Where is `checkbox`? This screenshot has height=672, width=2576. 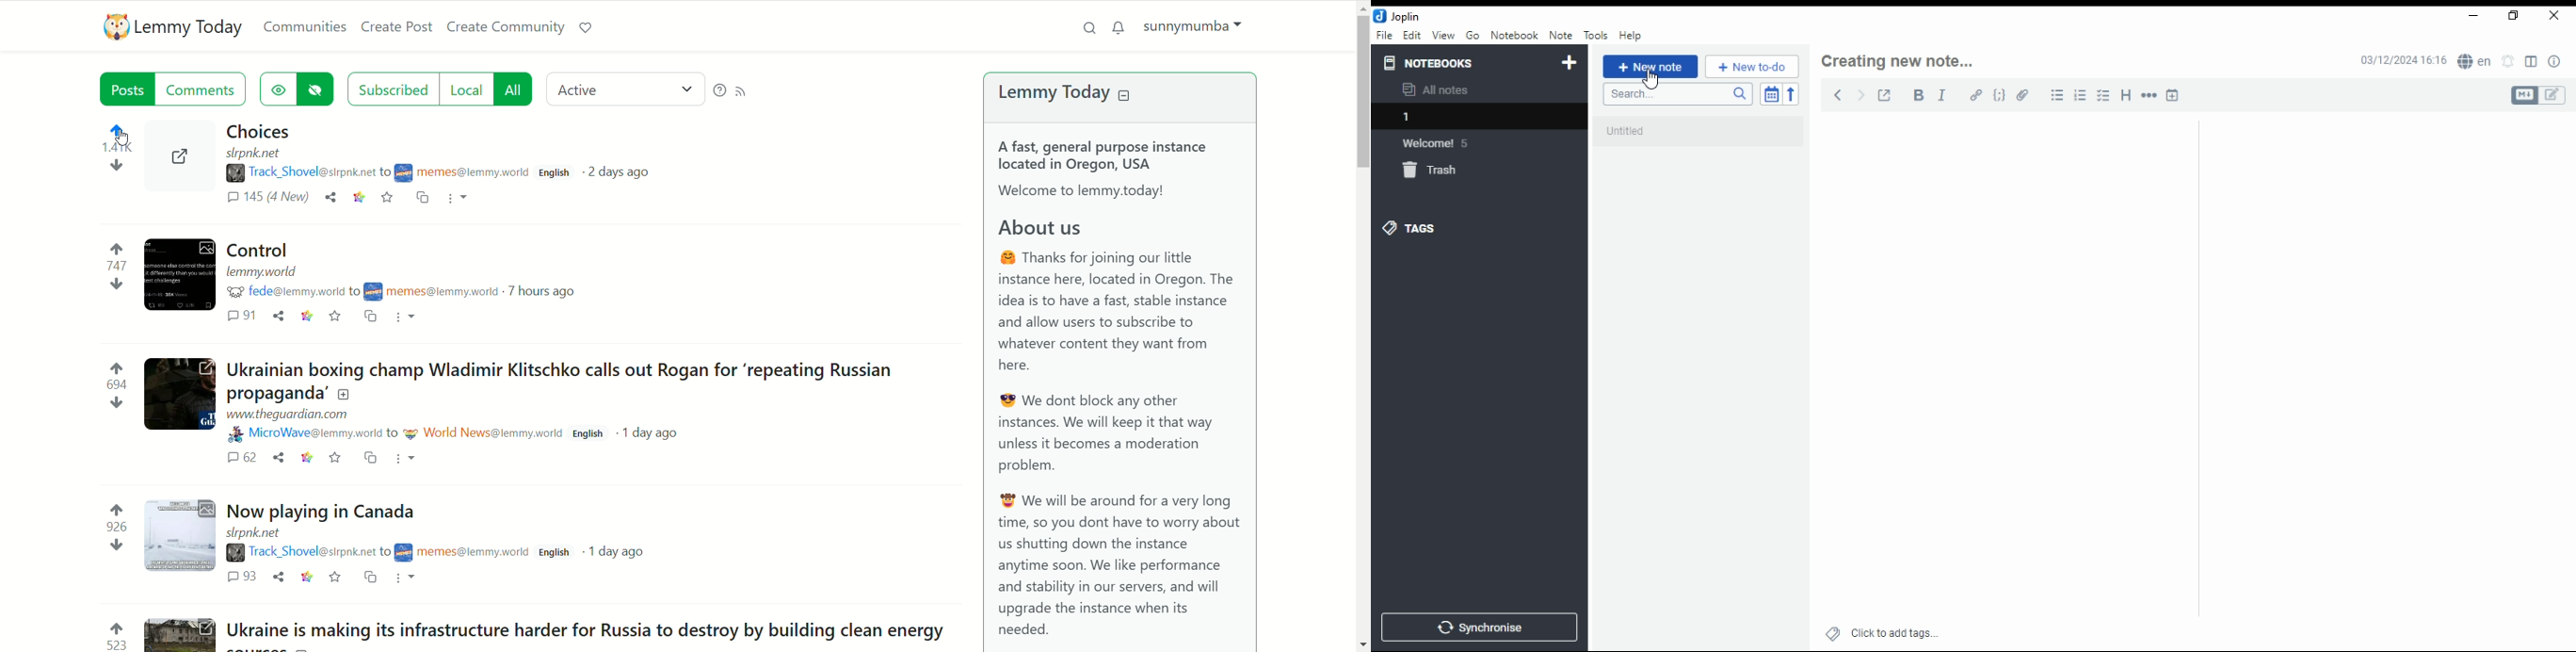 checkbox is located at coordinates (2101, 97).